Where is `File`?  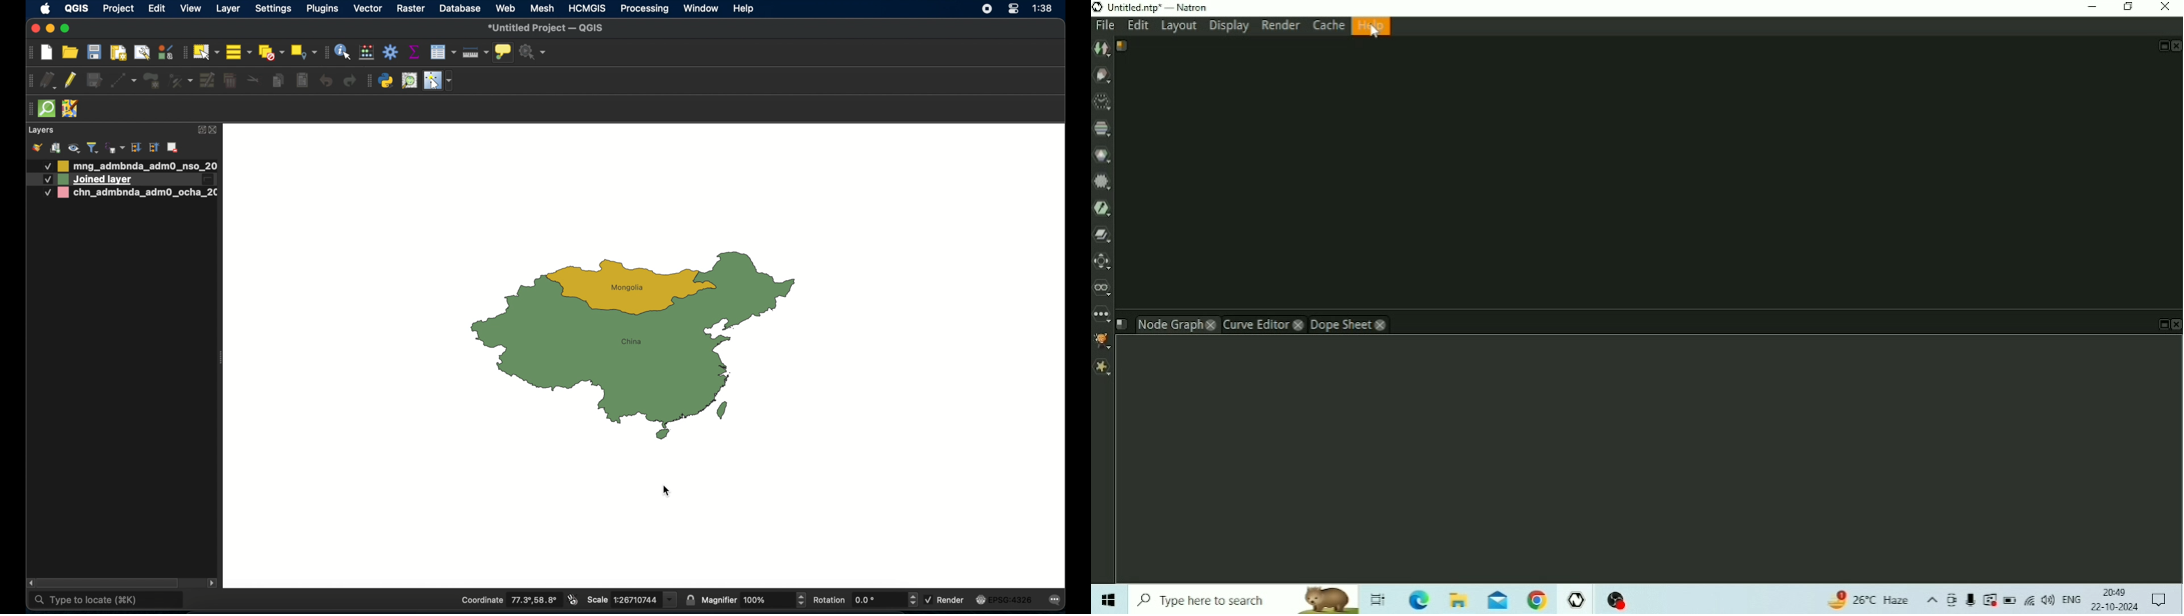
File is located at coordinates (1105, 26).